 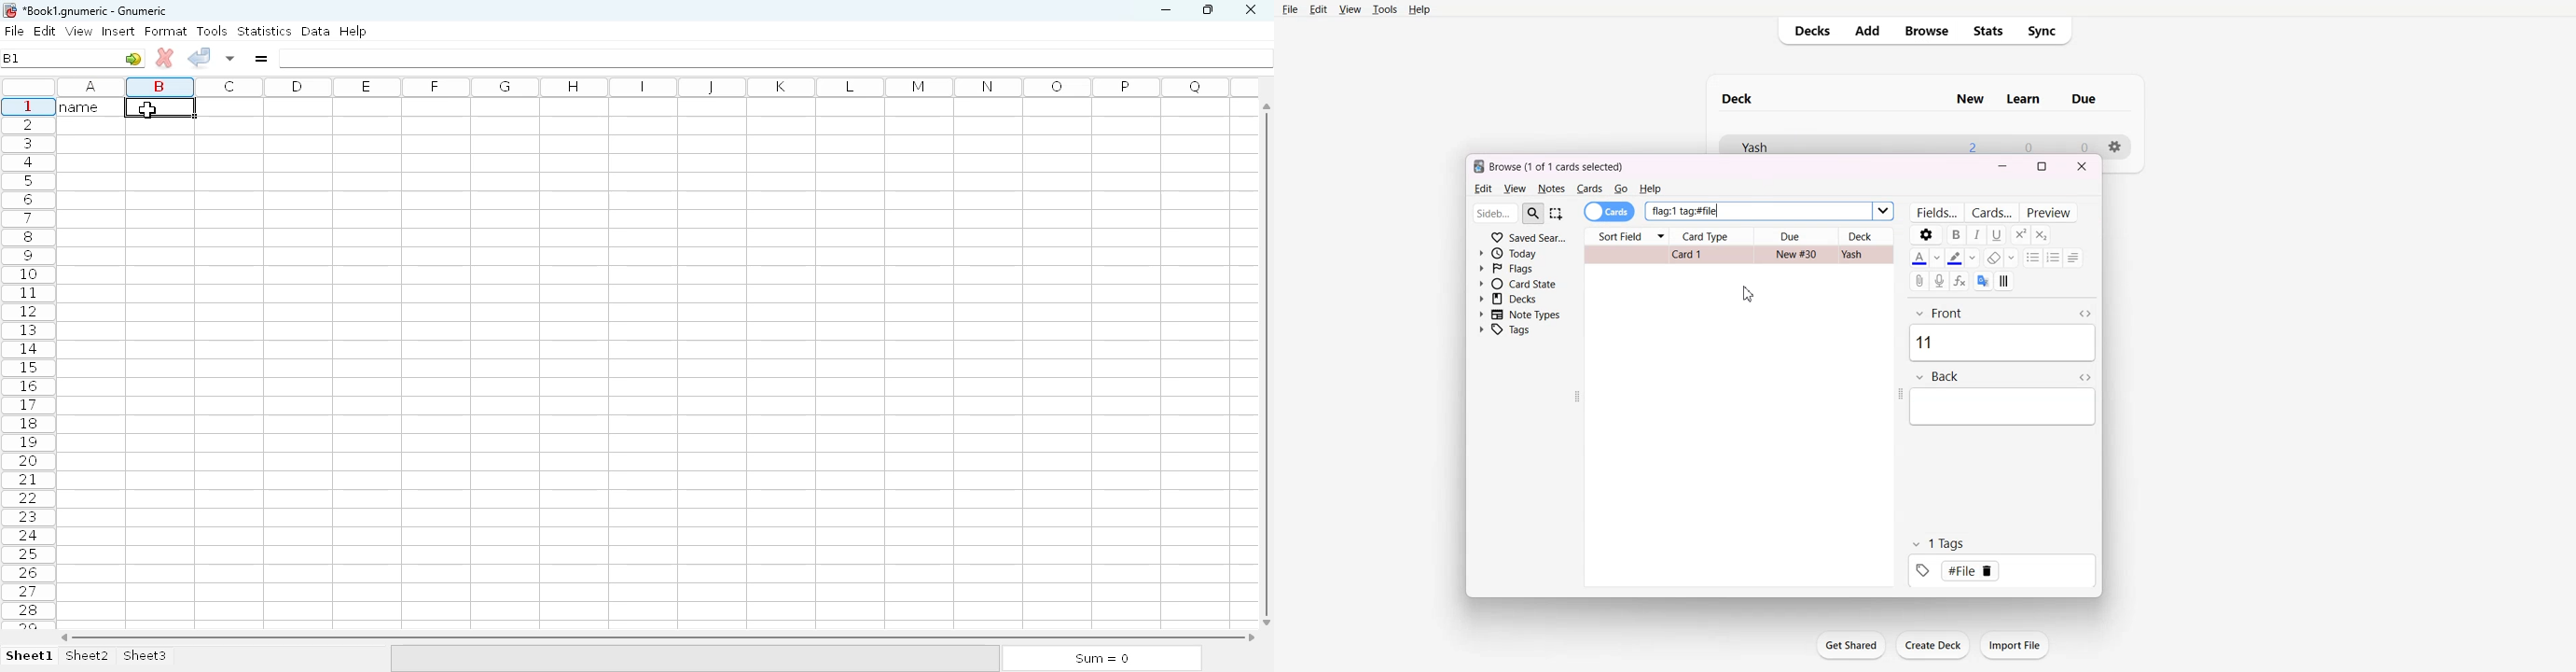 What do you see at coordinates (2030, 145) in the screenshot?
I see `0` at bounding box center [2030, 145].